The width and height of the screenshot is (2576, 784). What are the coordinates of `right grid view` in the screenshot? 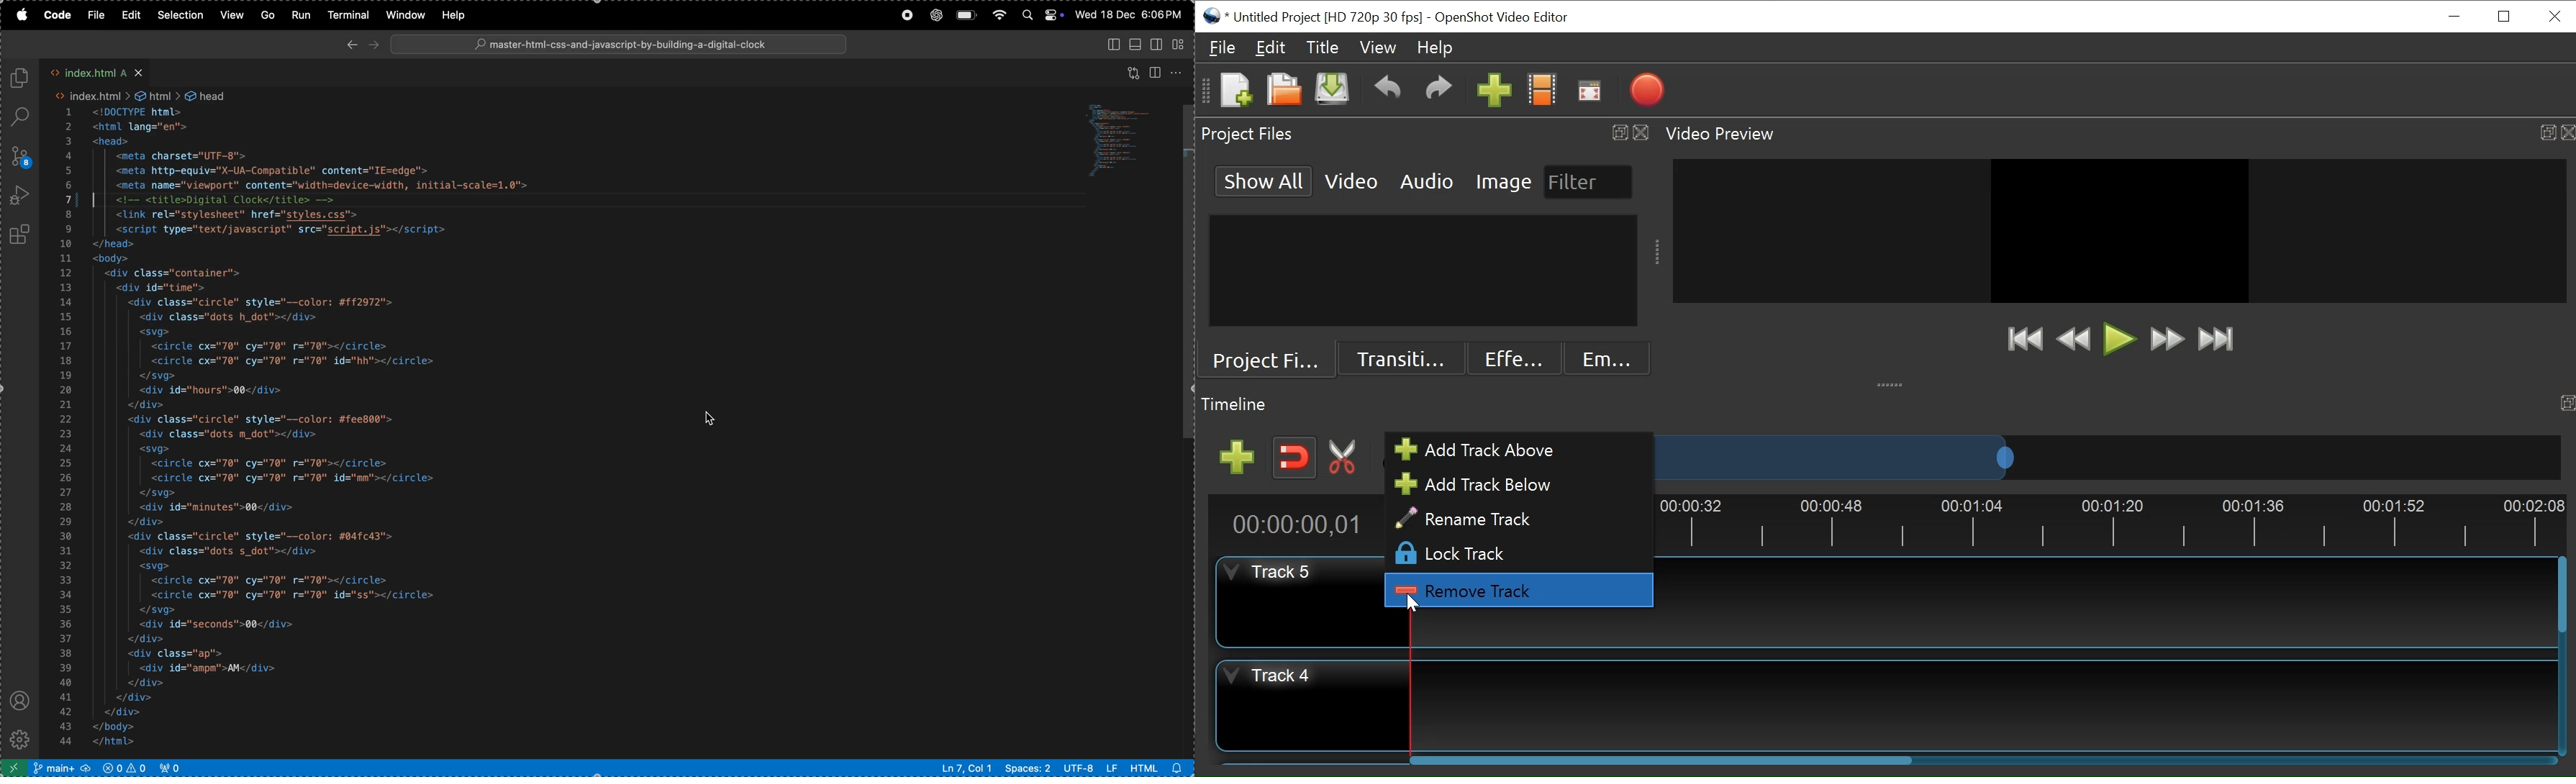 It's located at (1113, 45).